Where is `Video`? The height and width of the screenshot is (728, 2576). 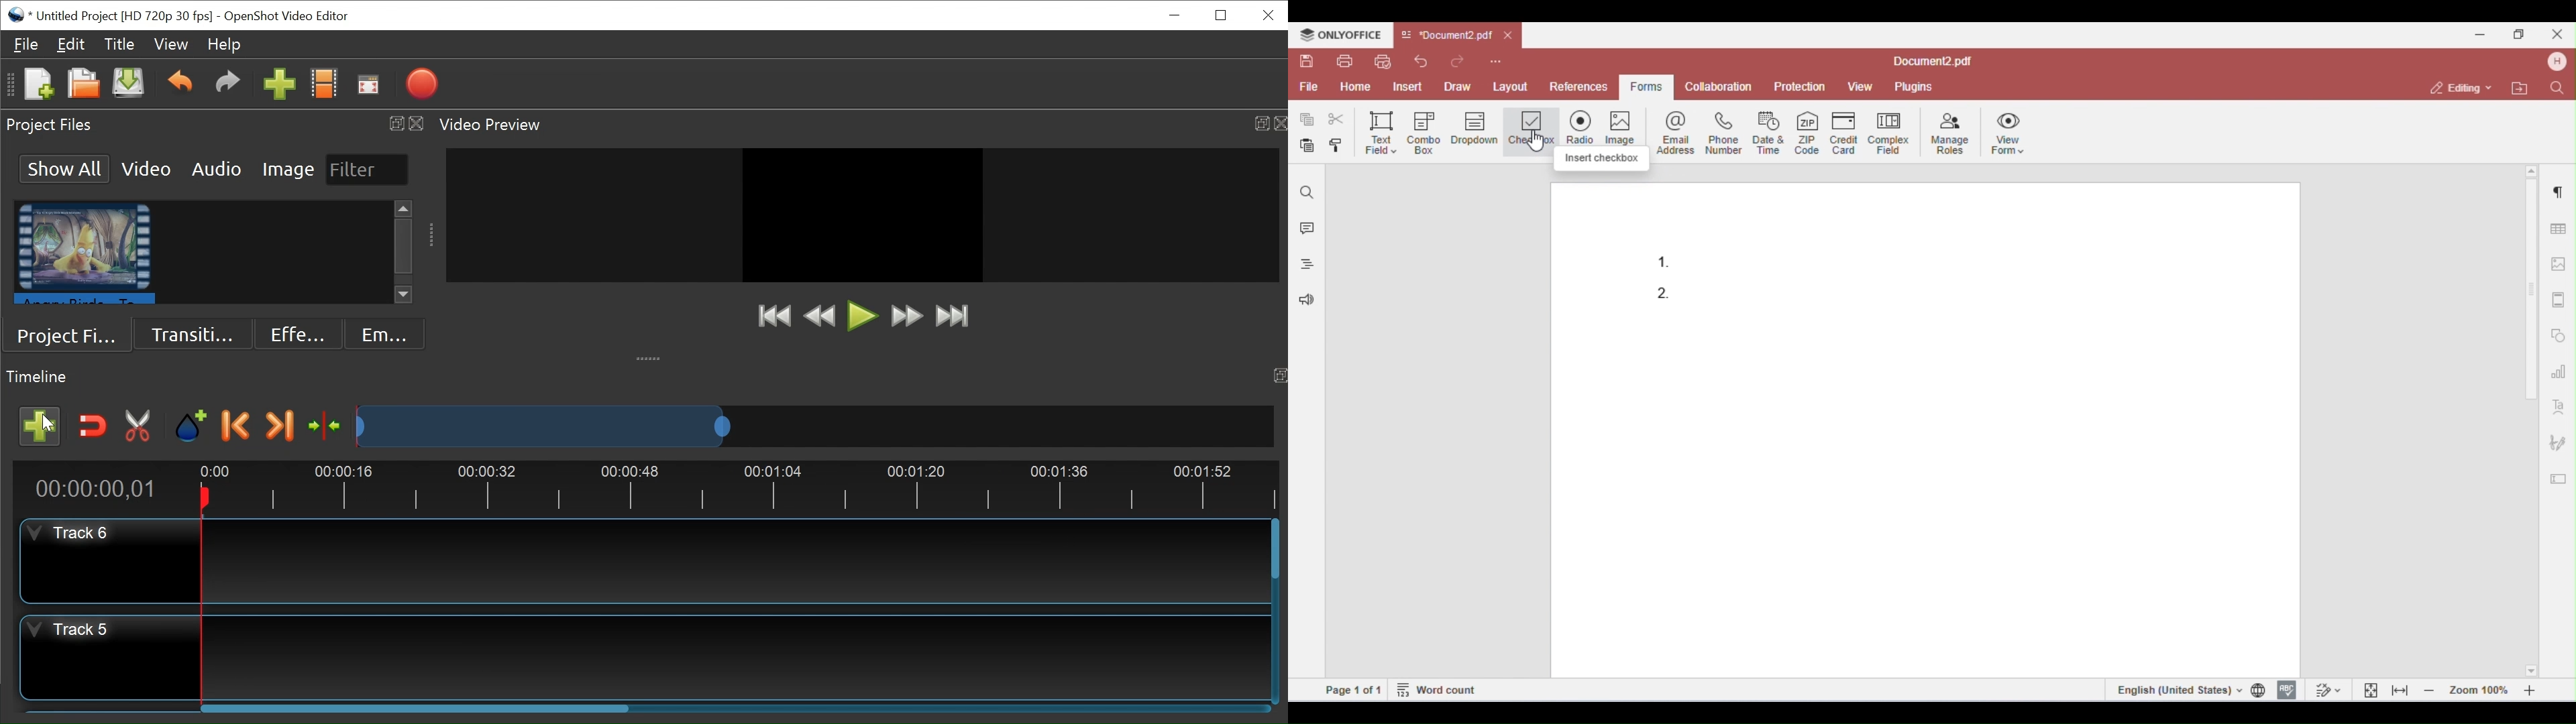 Video is located at coordinates (146, 168).